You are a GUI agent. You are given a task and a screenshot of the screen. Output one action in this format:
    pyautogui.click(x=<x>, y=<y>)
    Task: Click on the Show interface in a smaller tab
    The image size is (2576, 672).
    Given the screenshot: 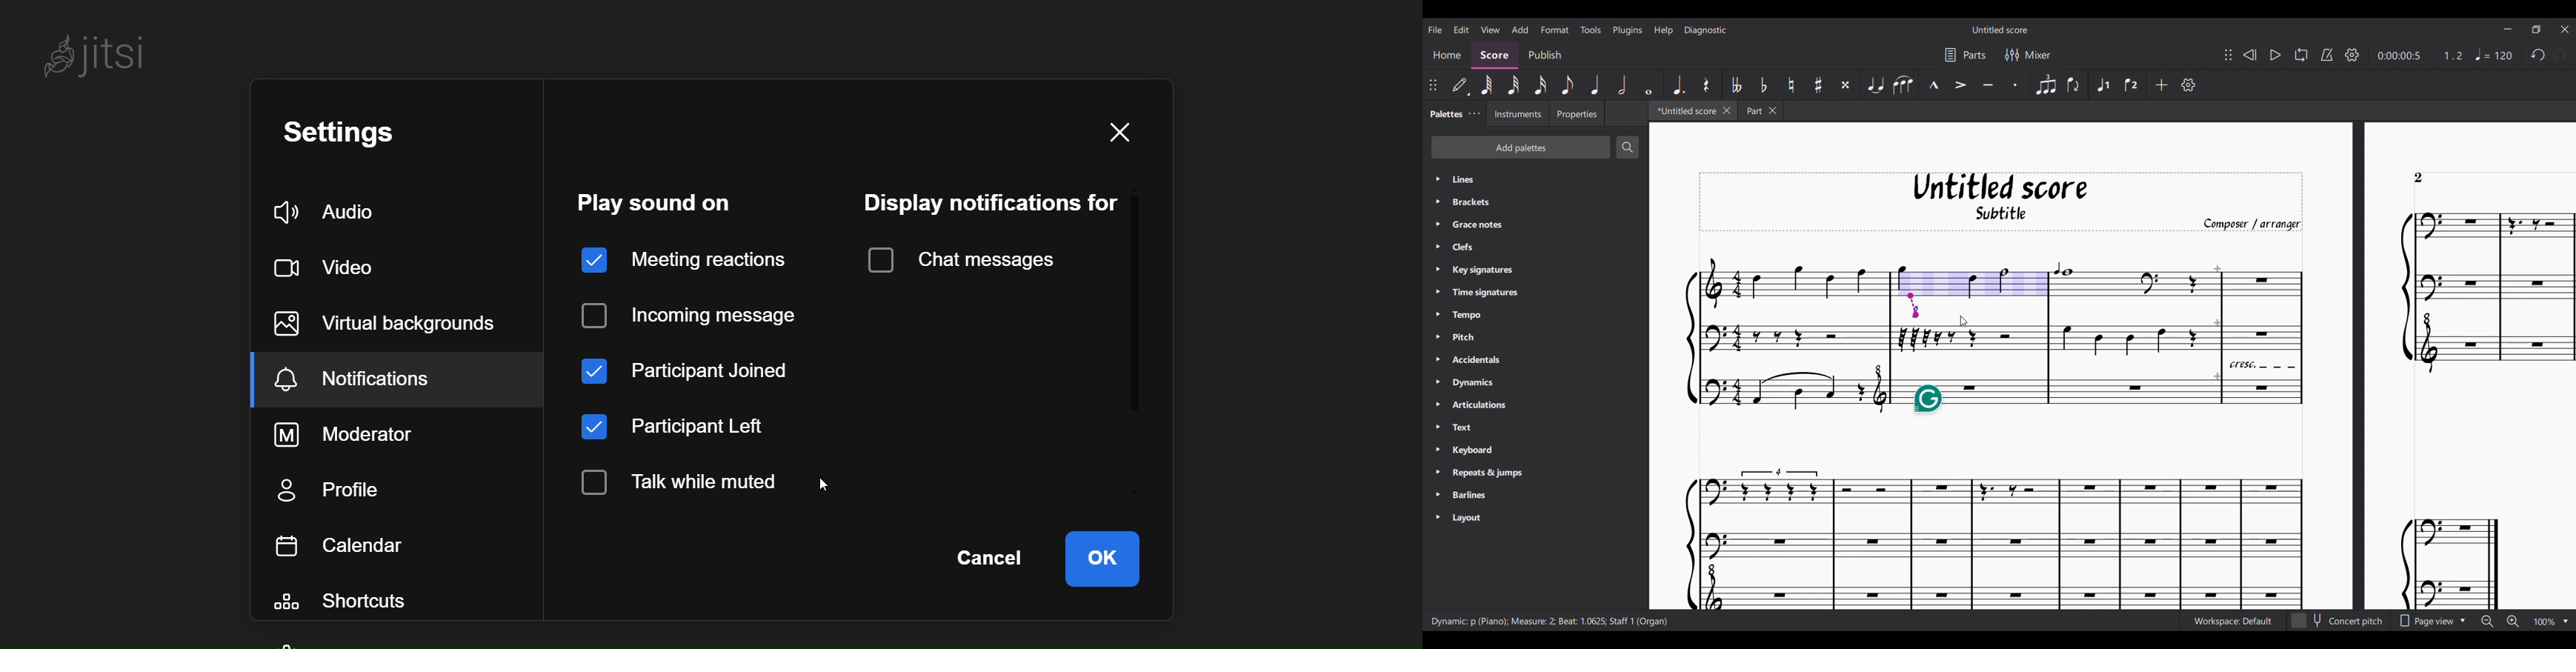 What is the action you would take?
    pyautogui.click(x=2537, y=29)
    